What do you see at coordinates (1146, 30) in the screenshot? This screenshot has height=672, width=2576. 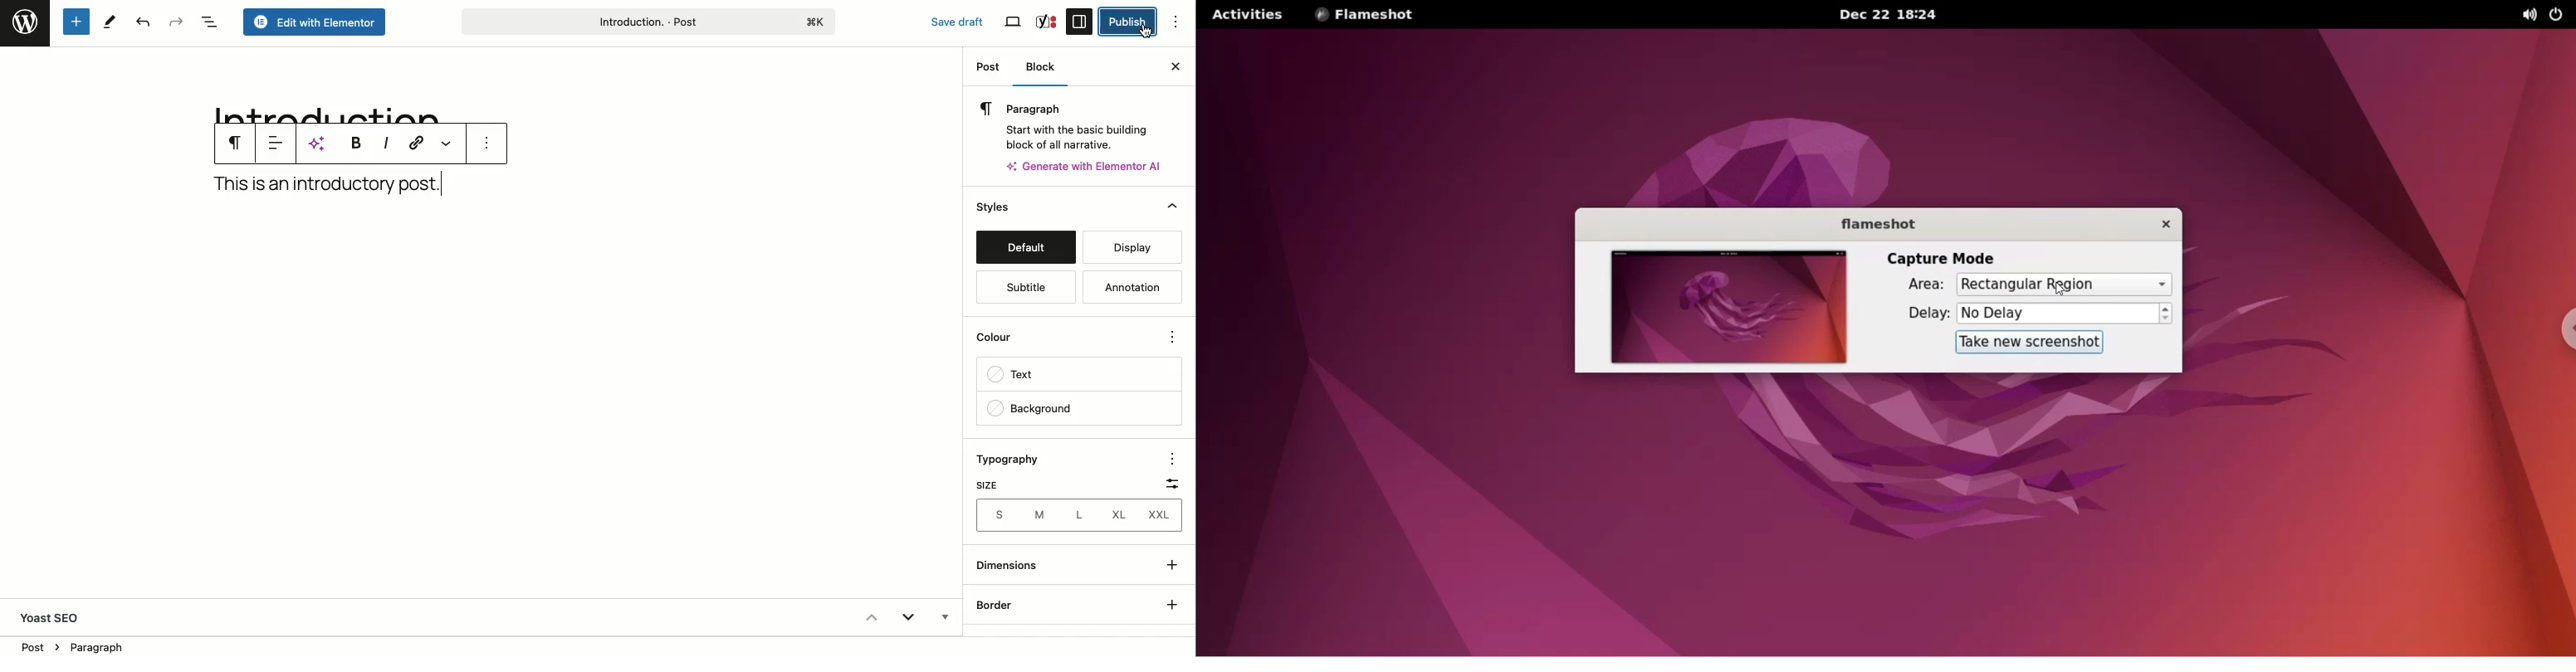 I see `Cursor` at bounding box center [1146, 30].